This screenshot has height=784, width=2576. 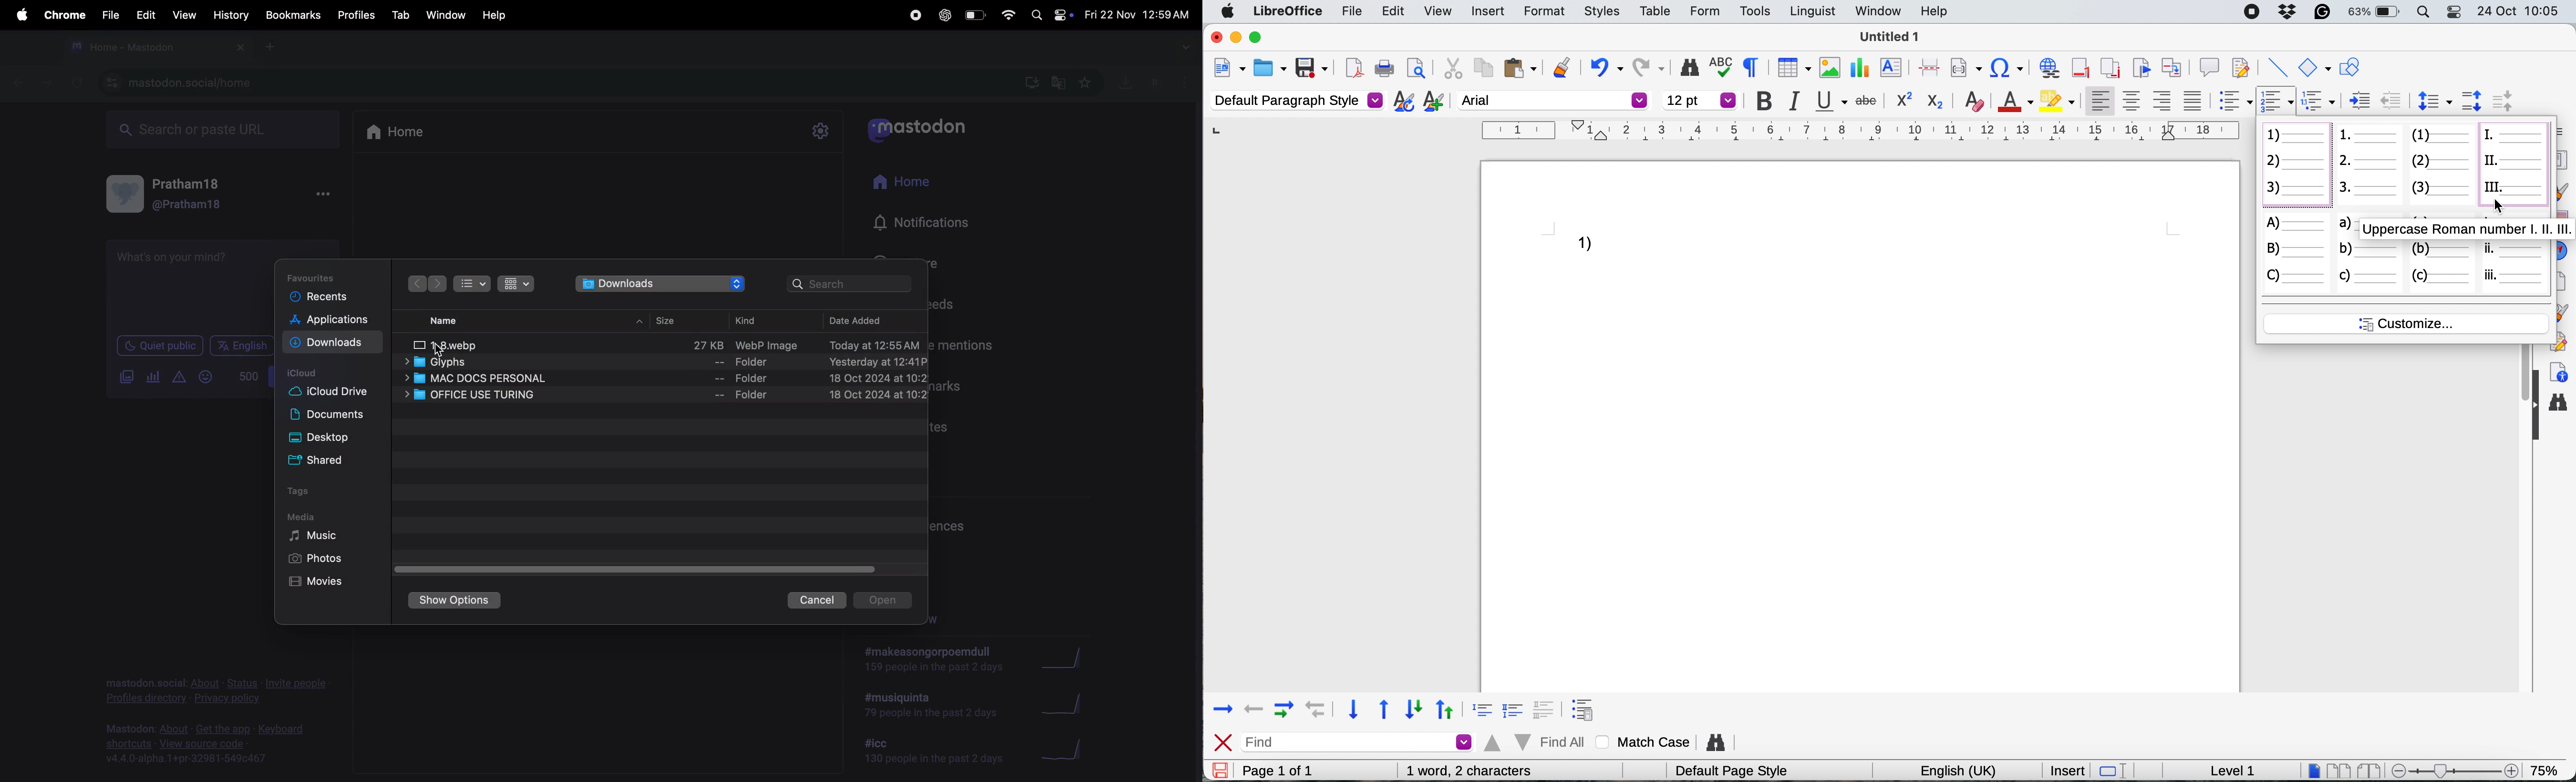 What do you see at coordinates (2340, 771) in the screenshot?
I see `multipage view` at bounding box center [2340, 771].